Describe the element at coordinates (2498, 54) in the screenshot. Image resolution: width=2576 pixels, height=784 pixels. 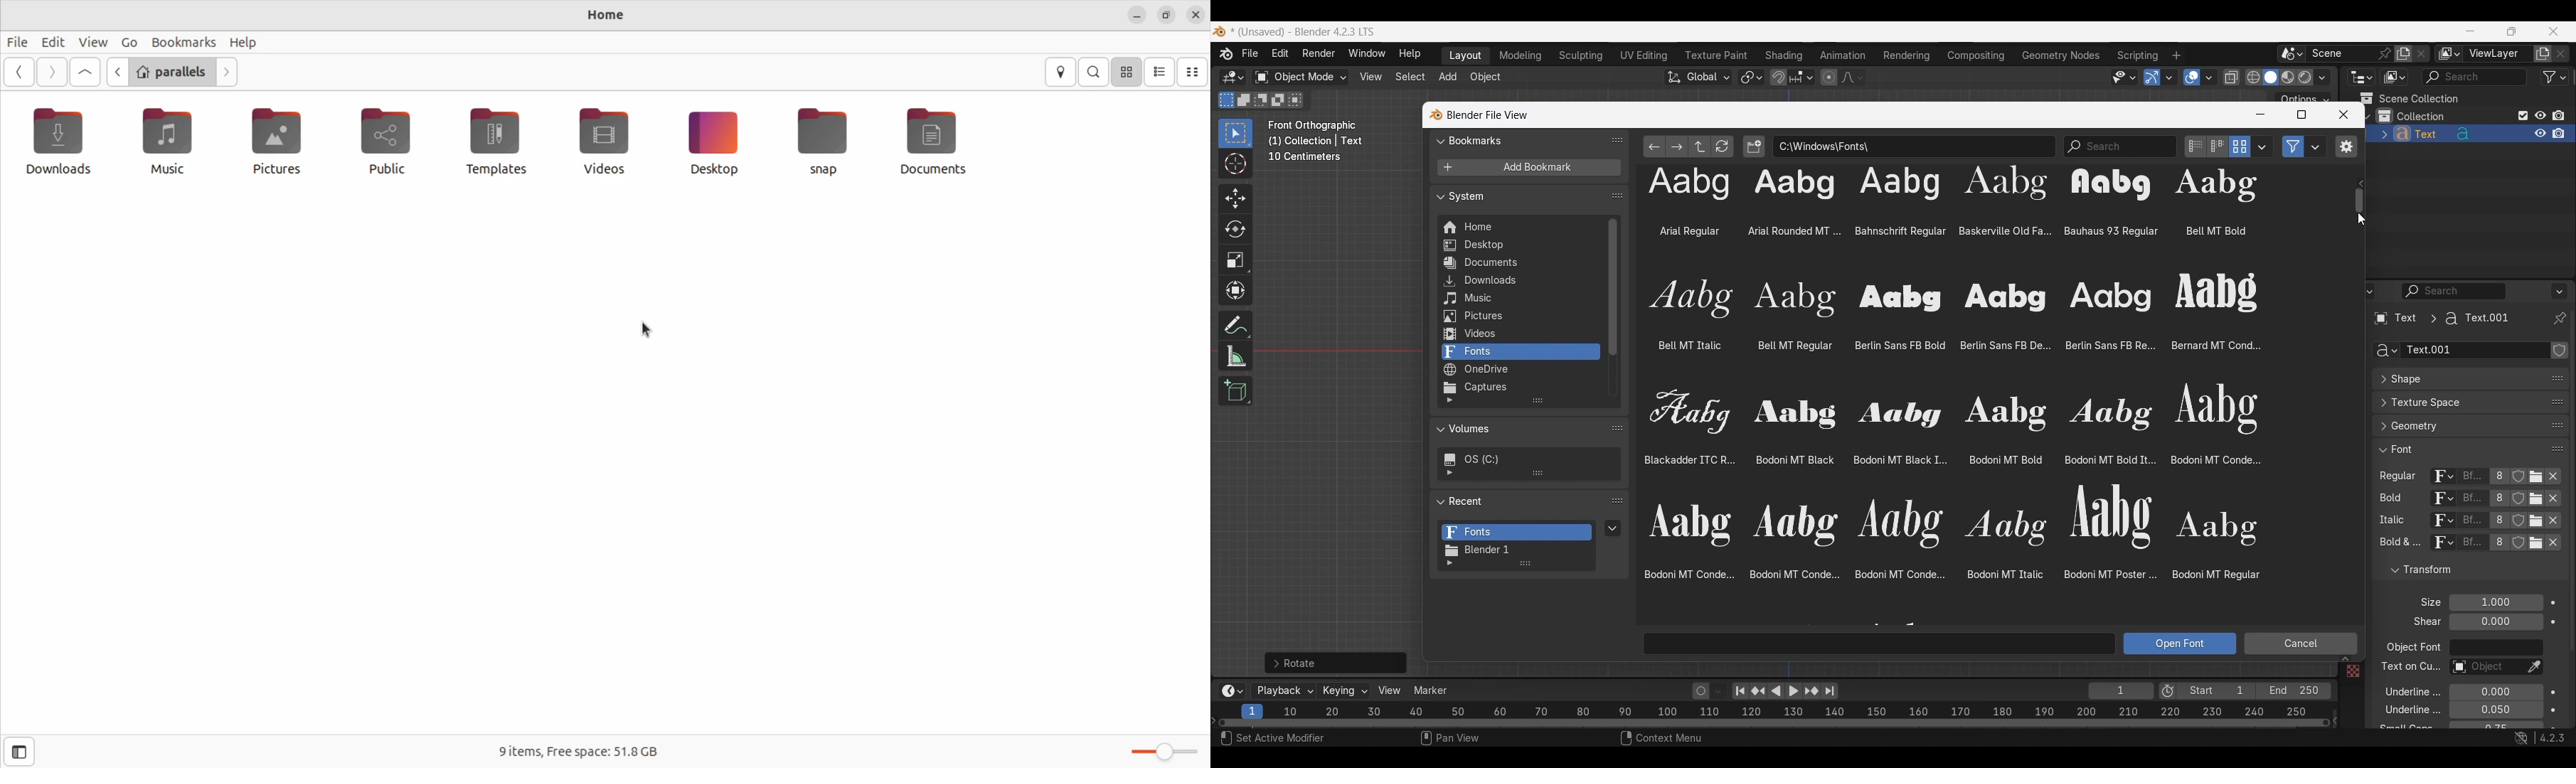
I see `Name view layer` at that location.